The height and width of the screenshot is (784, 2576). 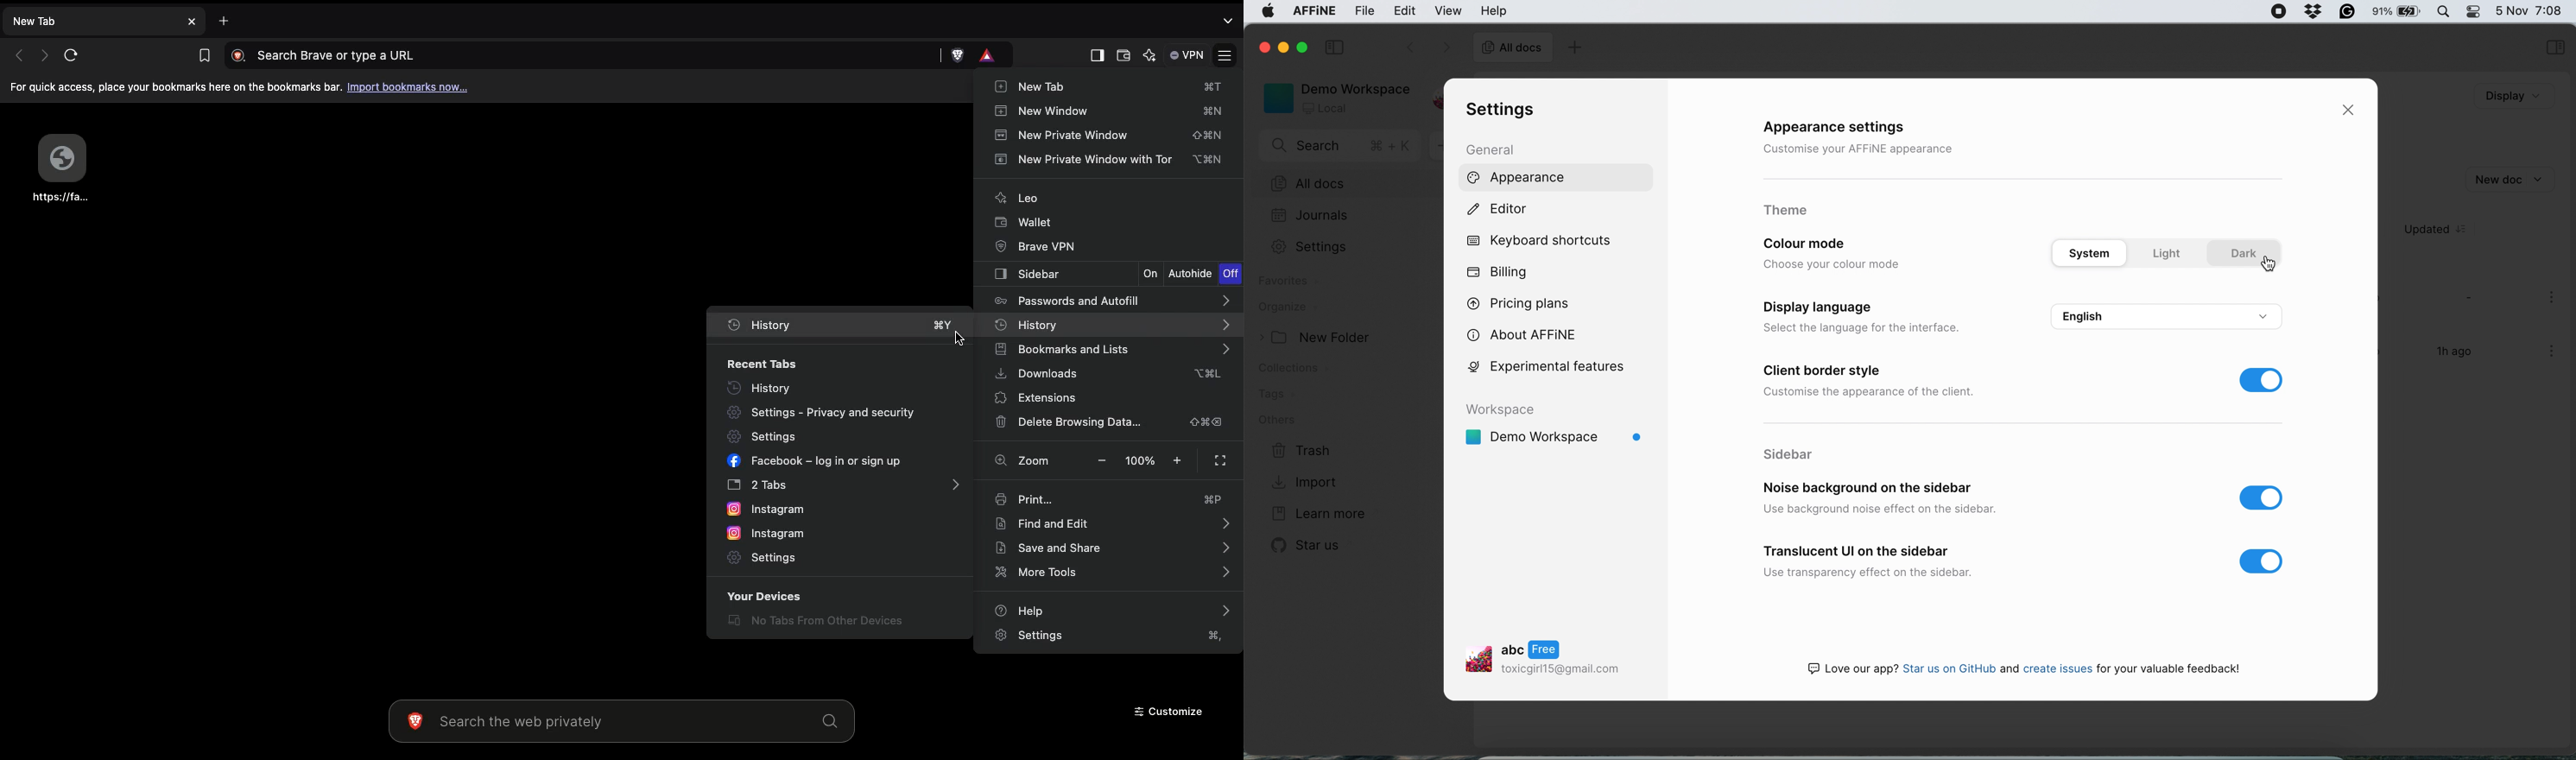 What do you see at coordinates (1499, 210) in the screenshot?
I see `editor` at bounding box center [1499, 210].